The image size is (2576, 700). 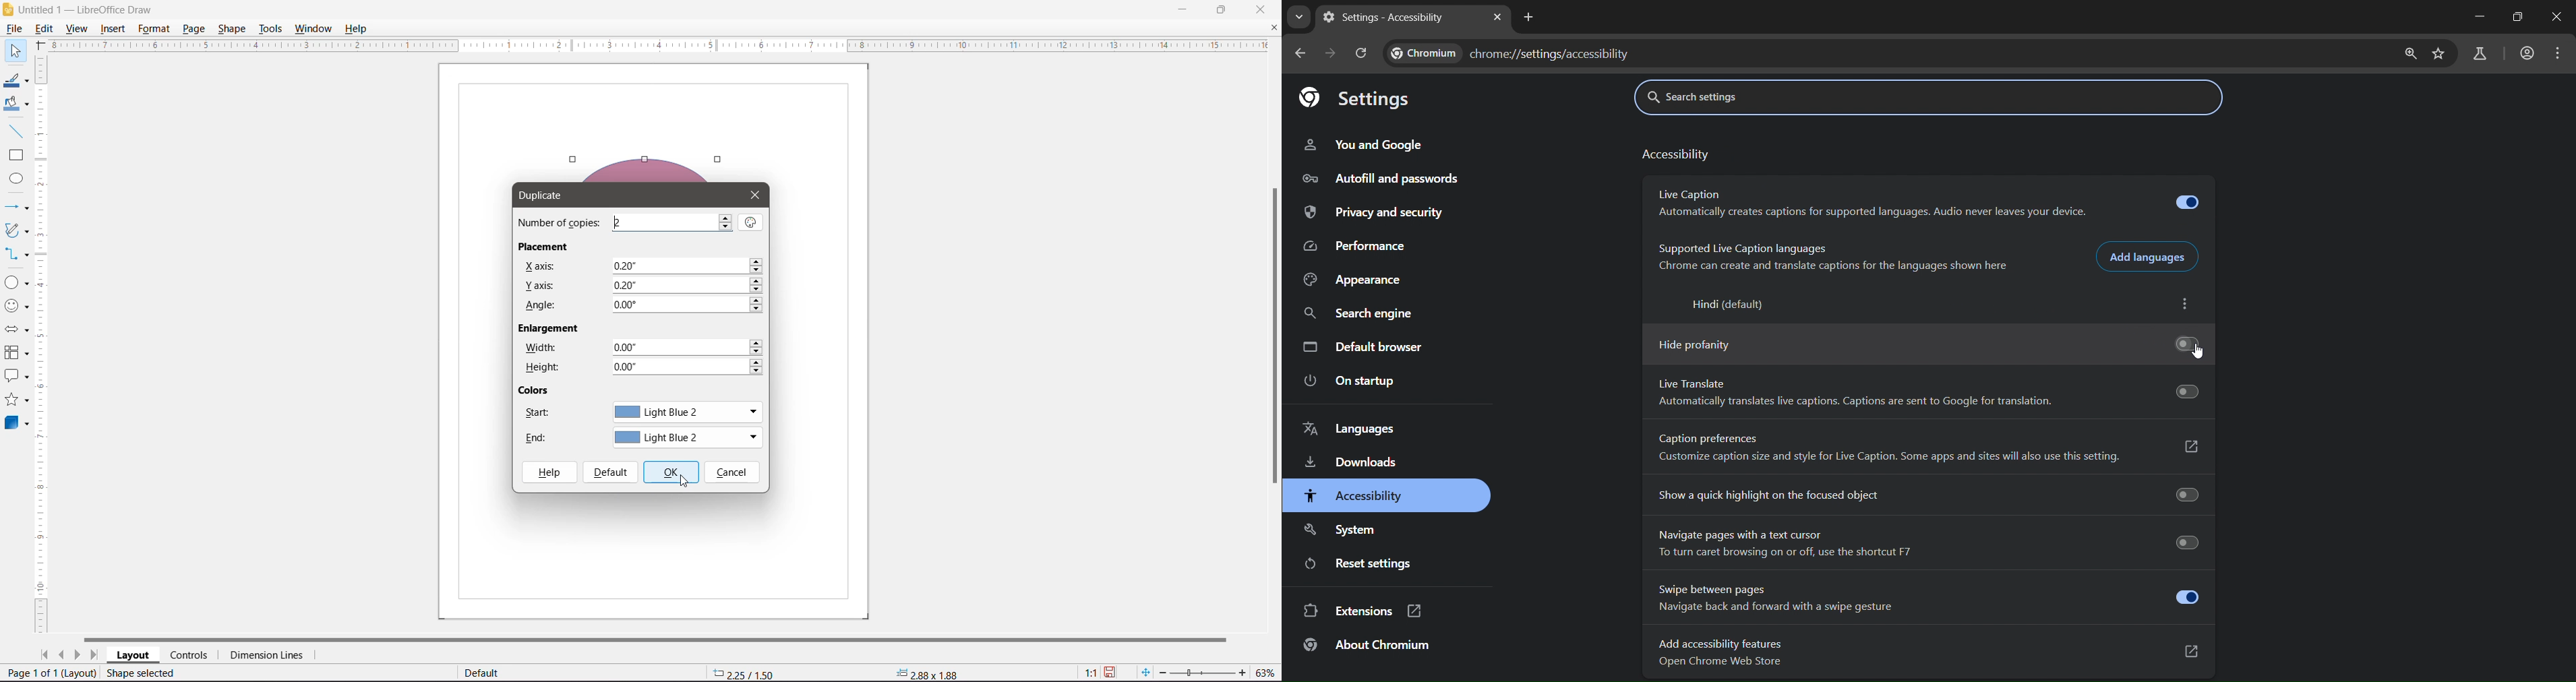 I want to click on chrome://settings/accessibility, so click(x=1551, y=53).